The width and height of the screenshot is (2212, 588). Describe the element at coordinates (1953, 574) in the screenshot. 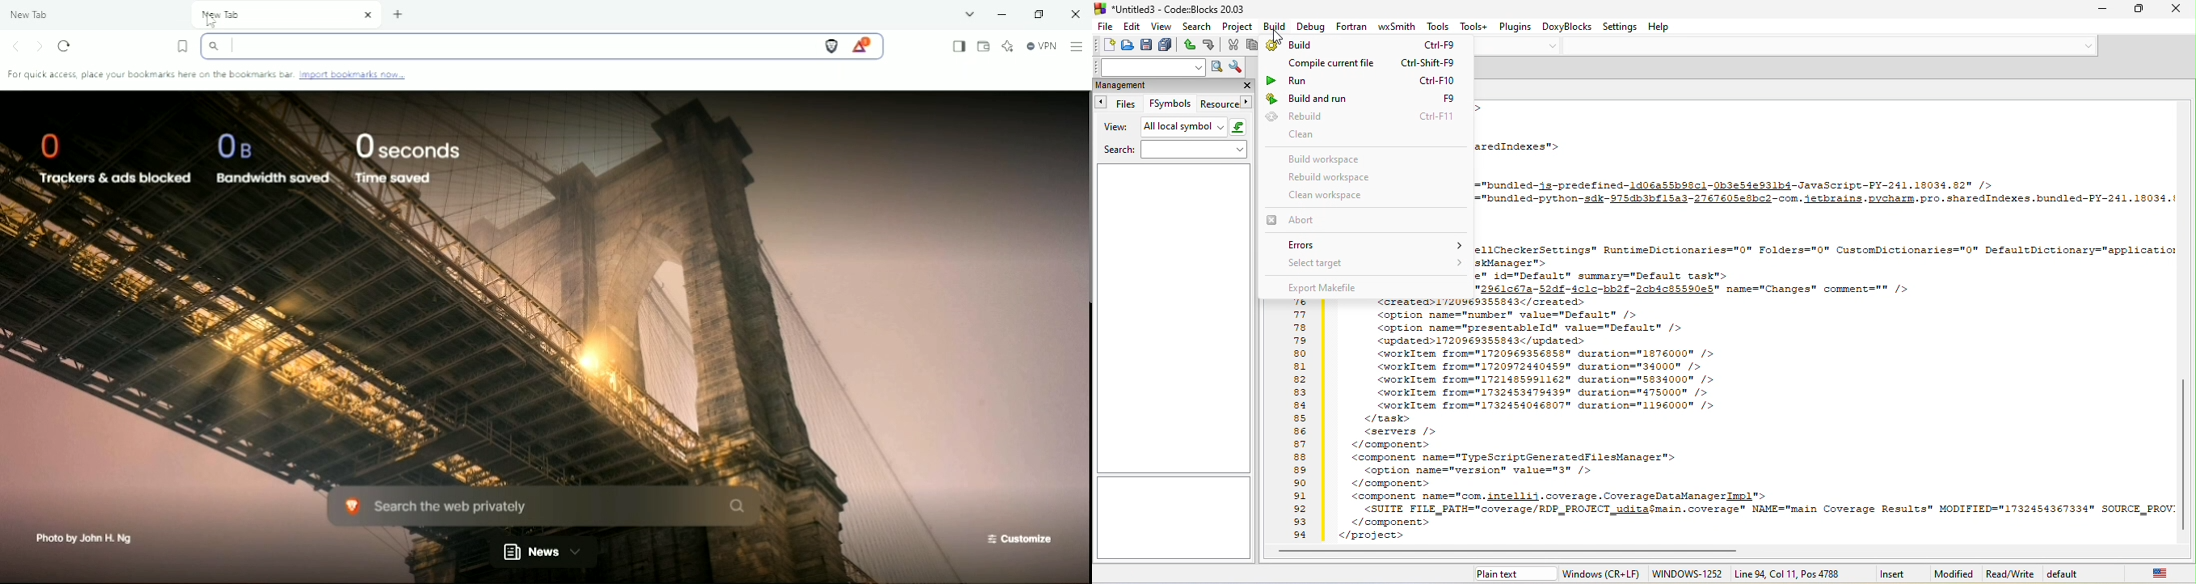

I see `modified` at that location.